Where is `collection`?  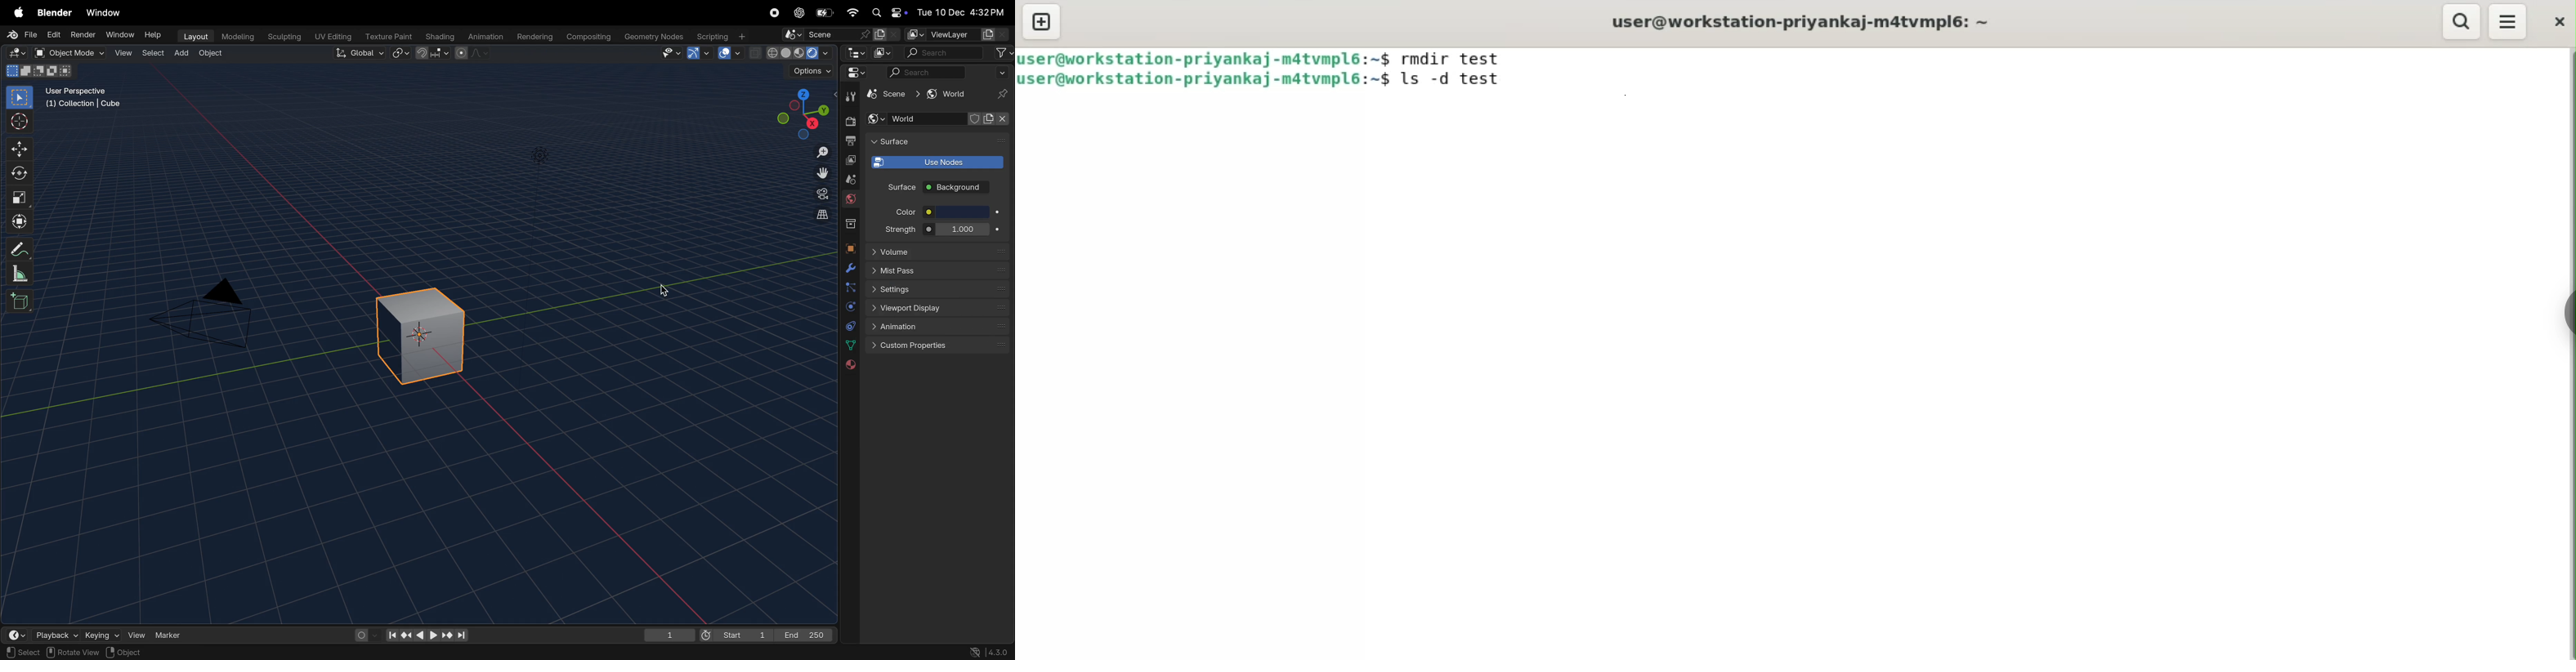
collection is located at coordinates (848, 223).